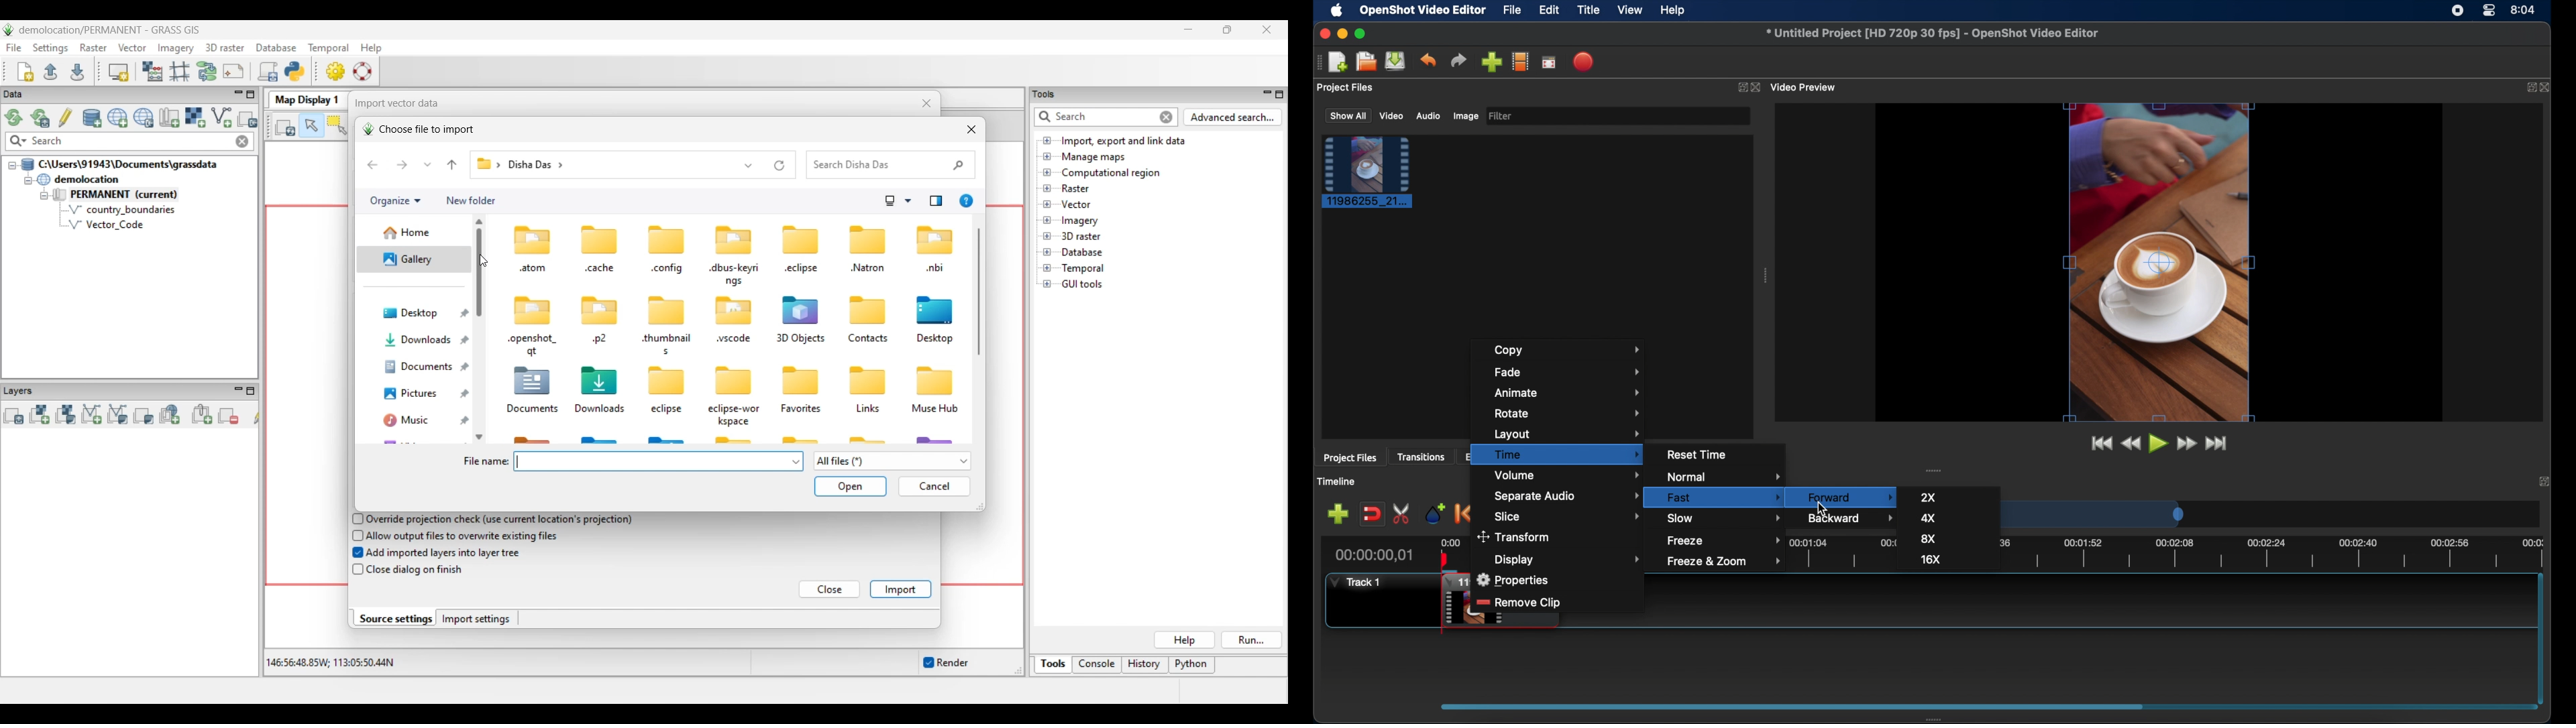 The image size is (2576, 728). Describe the element at coordinates (1371, 513) in the screenshot. I see `disable  snapping` at that location.